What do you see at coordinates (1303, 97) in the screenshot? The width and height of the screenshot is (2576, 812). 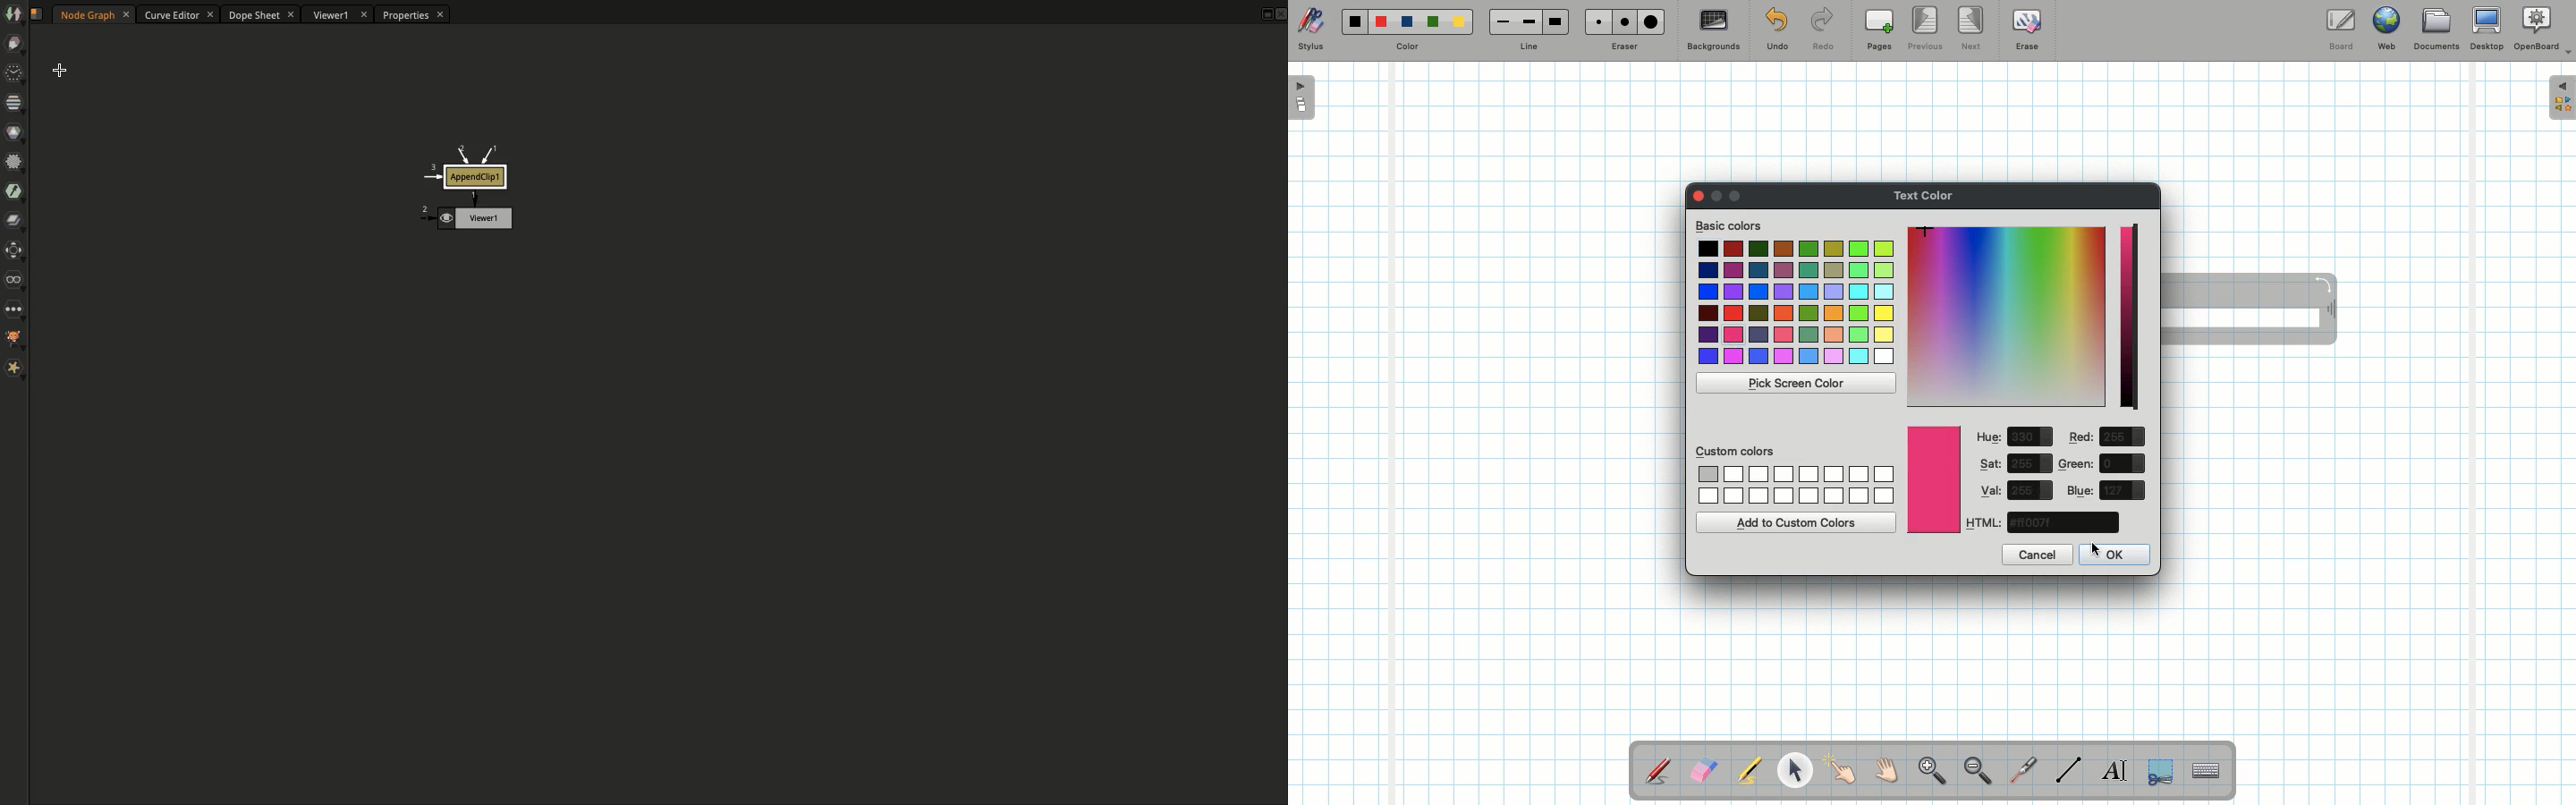 I see `Open pages` at bounding box center [1303, 97].